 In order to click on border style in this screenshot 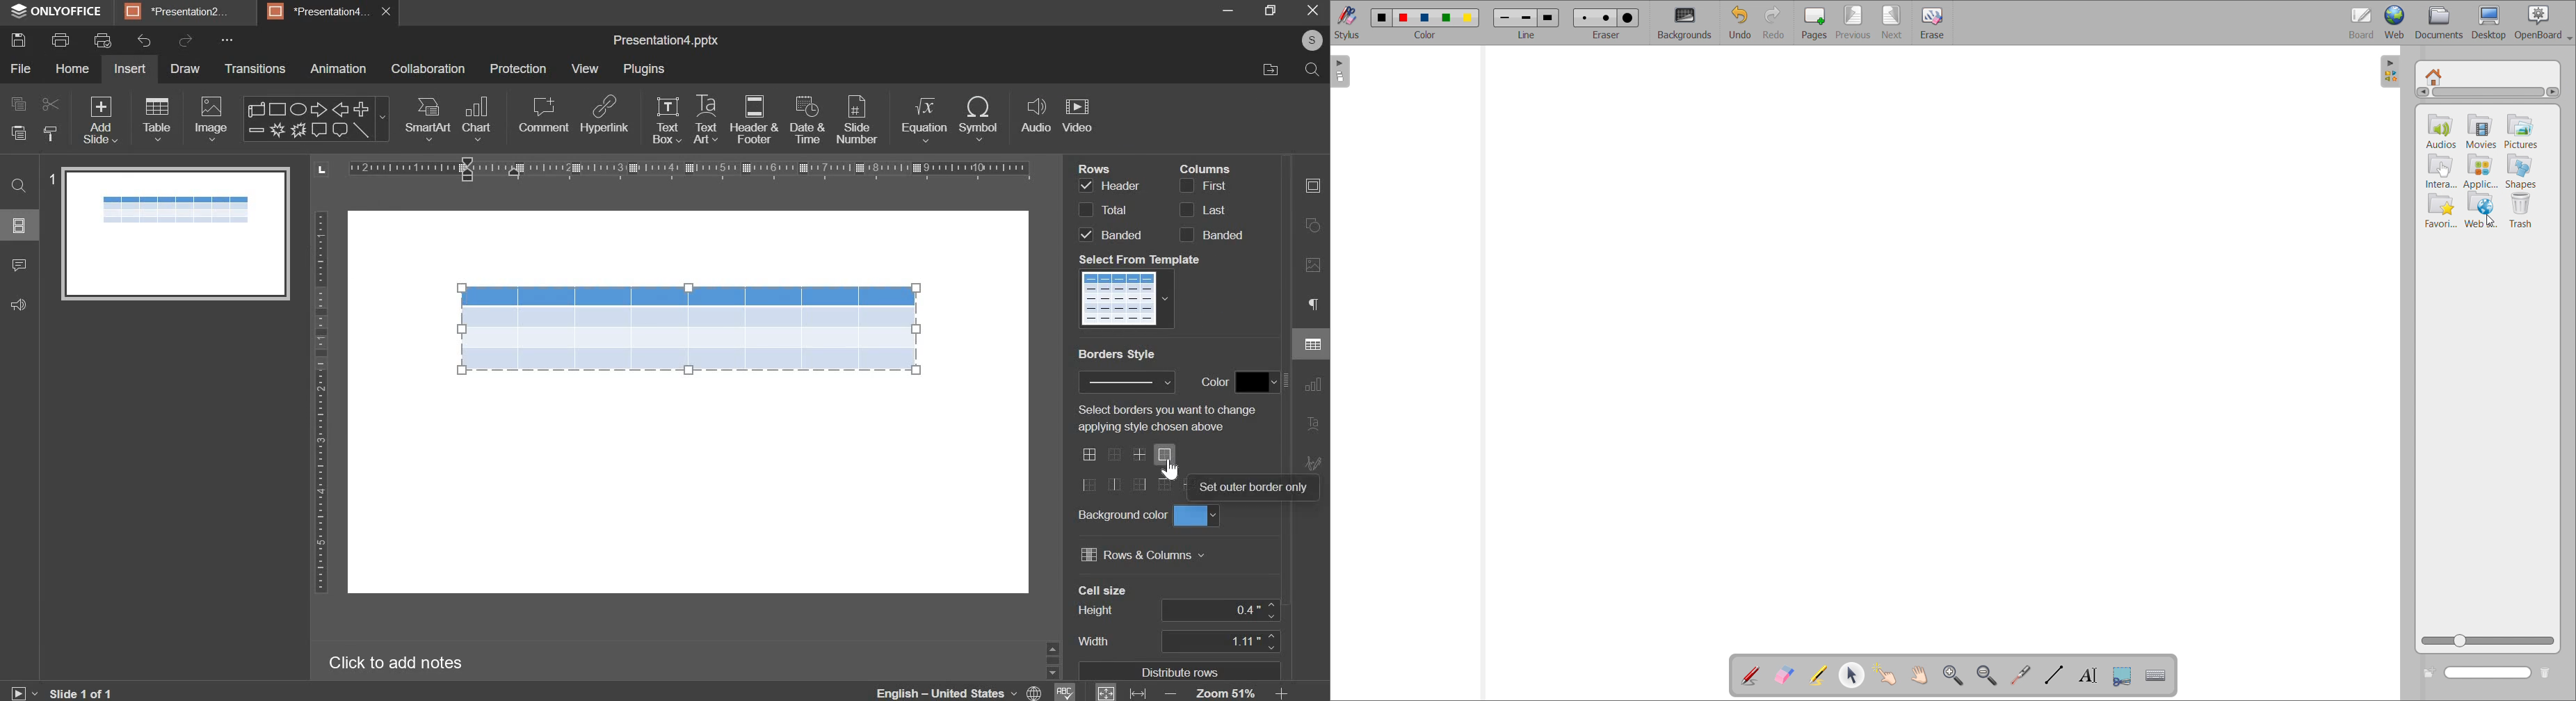, I will do `click(1126, 382)`.